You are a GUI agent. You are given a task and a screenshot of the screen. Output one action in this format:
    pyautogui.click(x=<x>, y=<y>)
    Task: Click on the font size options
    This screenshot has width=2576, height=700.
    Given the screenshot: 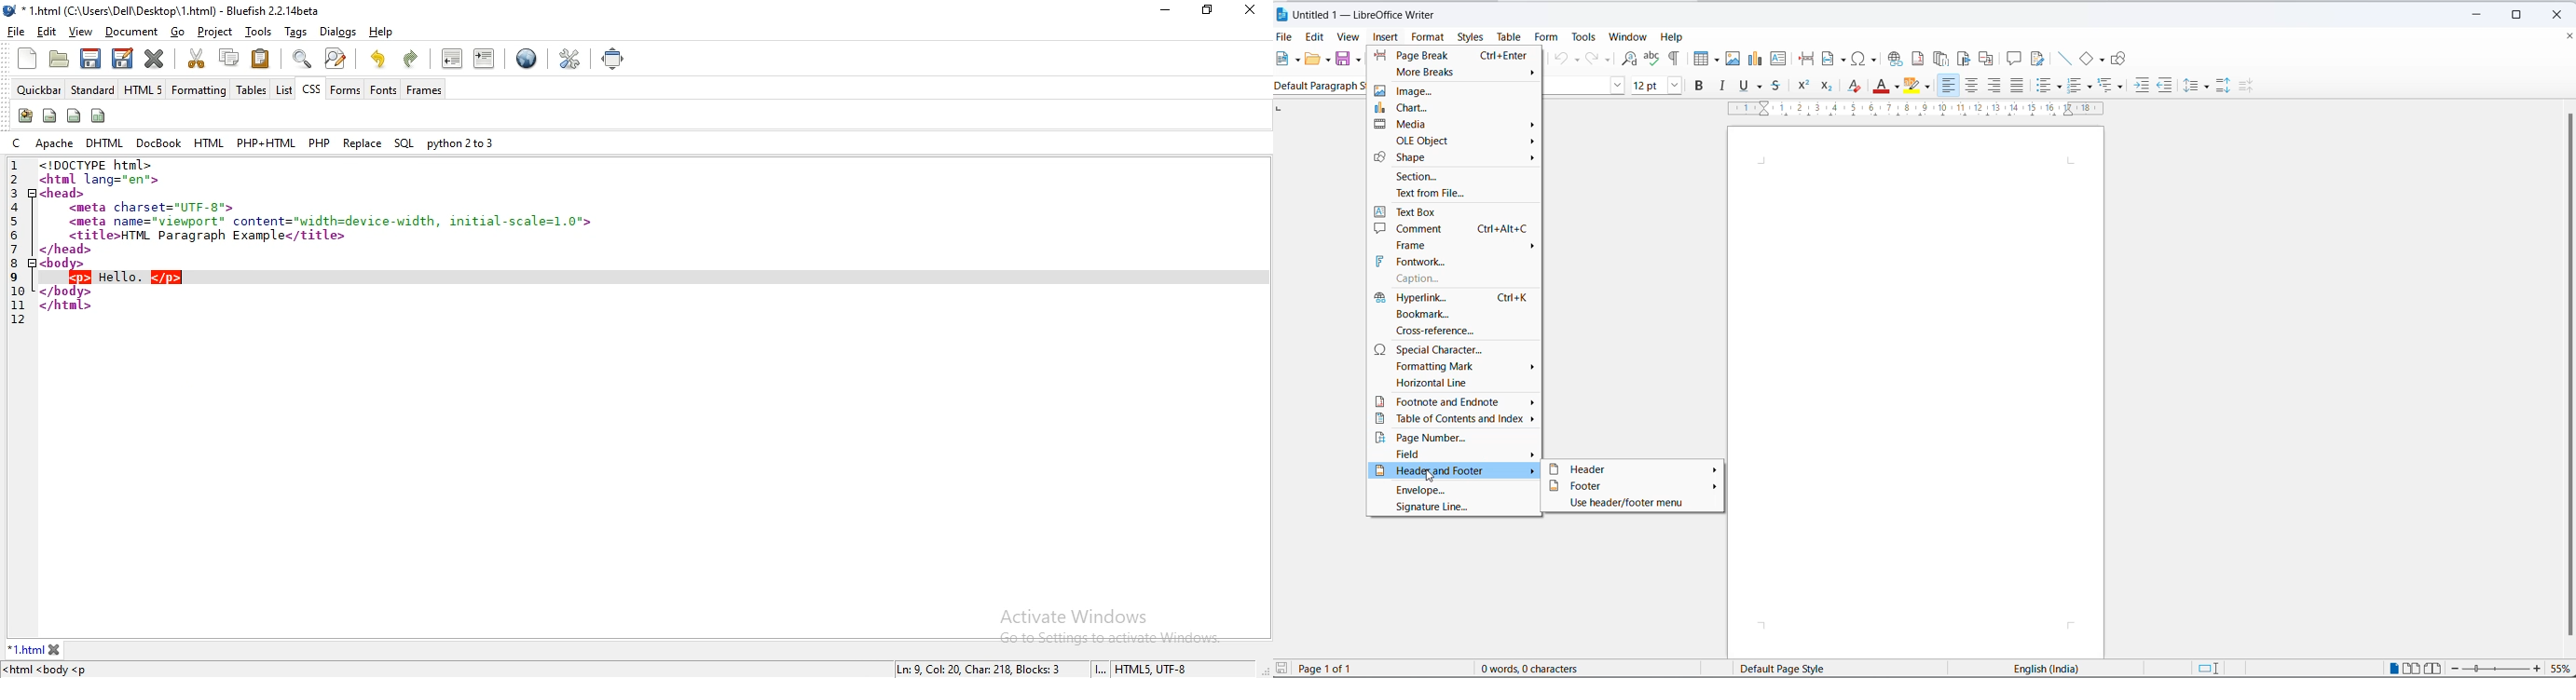 What is the action you would take?
    pyautogui.click(x=1672, y=86)
    